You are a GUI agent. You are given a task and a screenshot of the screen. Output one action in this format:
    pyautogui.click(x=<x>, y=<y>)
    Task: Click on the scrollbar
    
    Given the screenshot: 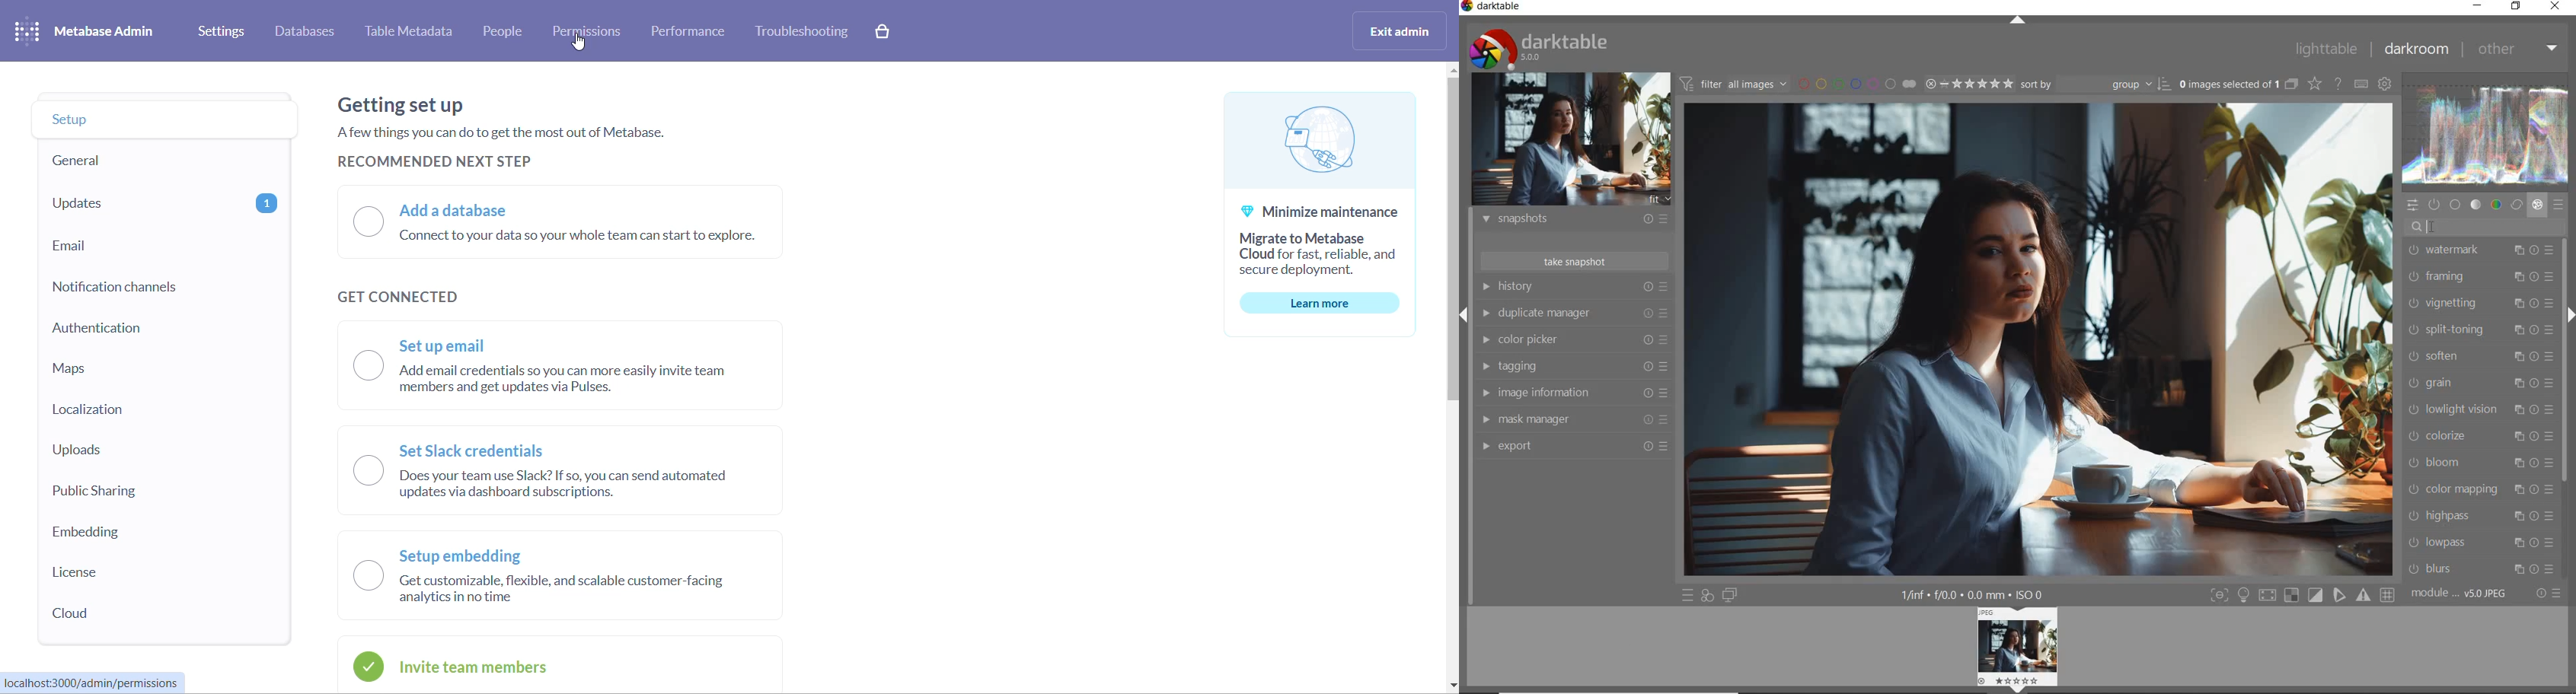 What is the action you would take?
    pyautogui.click(x=2565, y=362)
    